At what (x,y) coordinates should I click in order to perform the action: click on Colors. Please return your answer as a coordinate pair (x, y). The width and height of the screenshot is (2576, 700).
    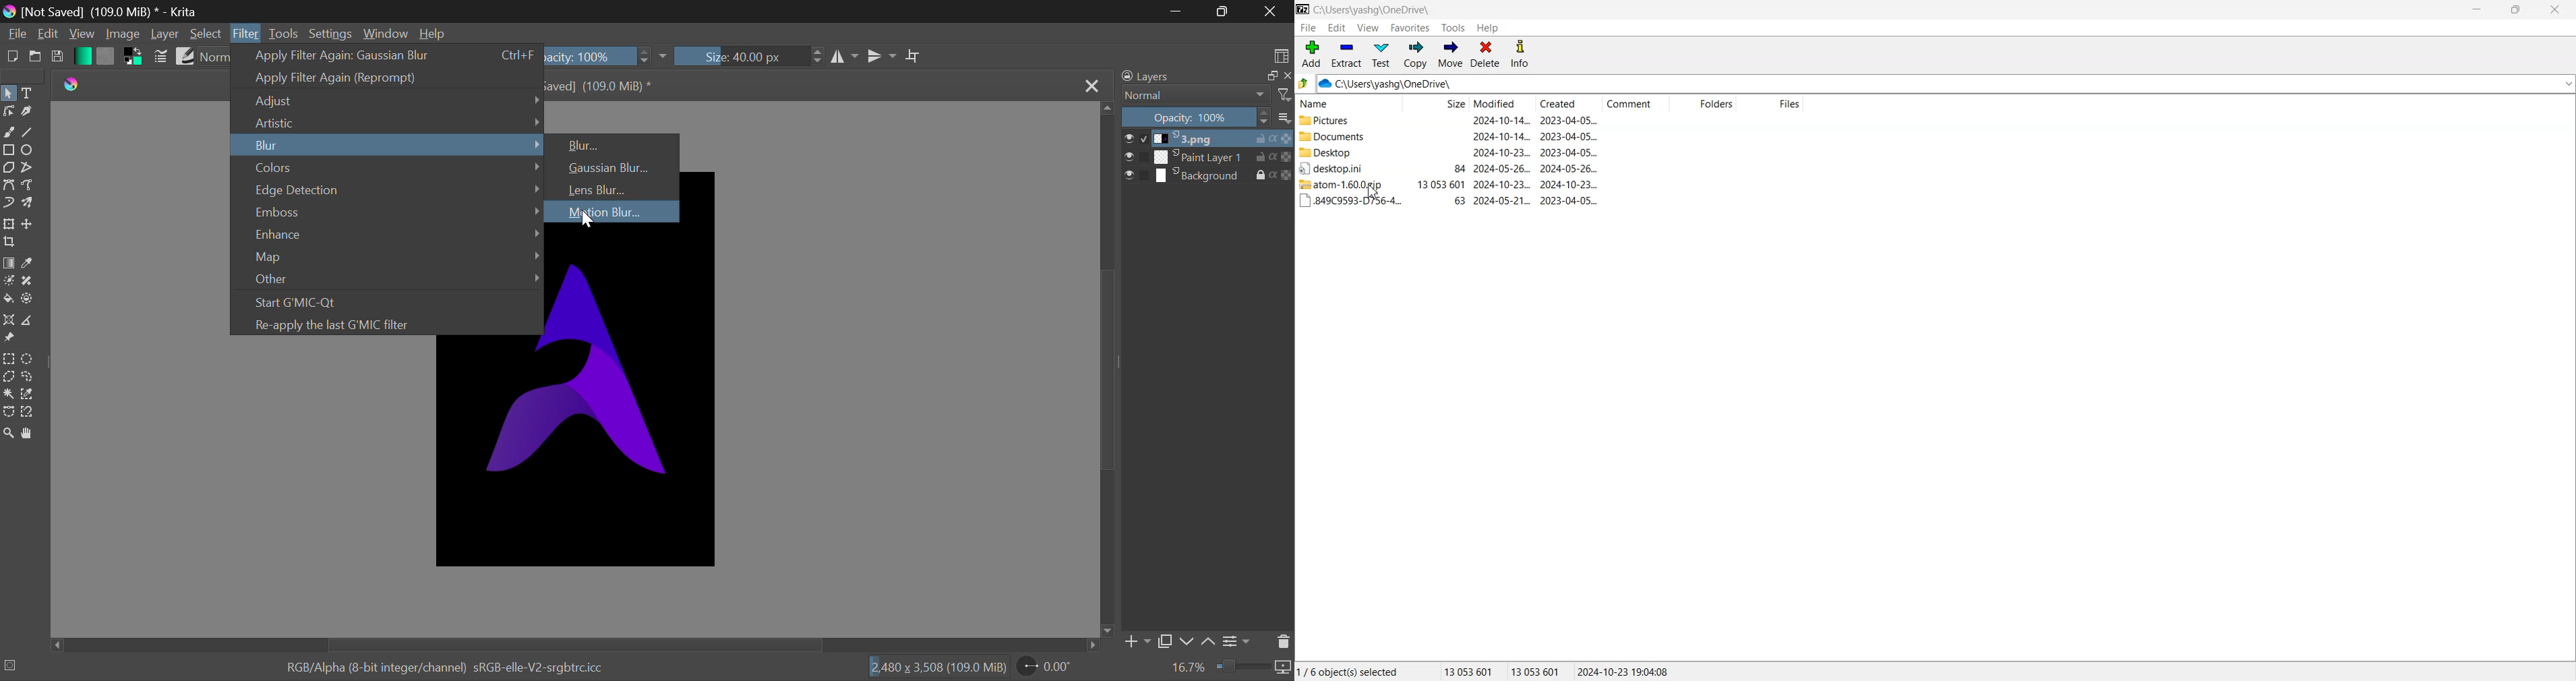
    Looking at the image, I should click on (388, 166).